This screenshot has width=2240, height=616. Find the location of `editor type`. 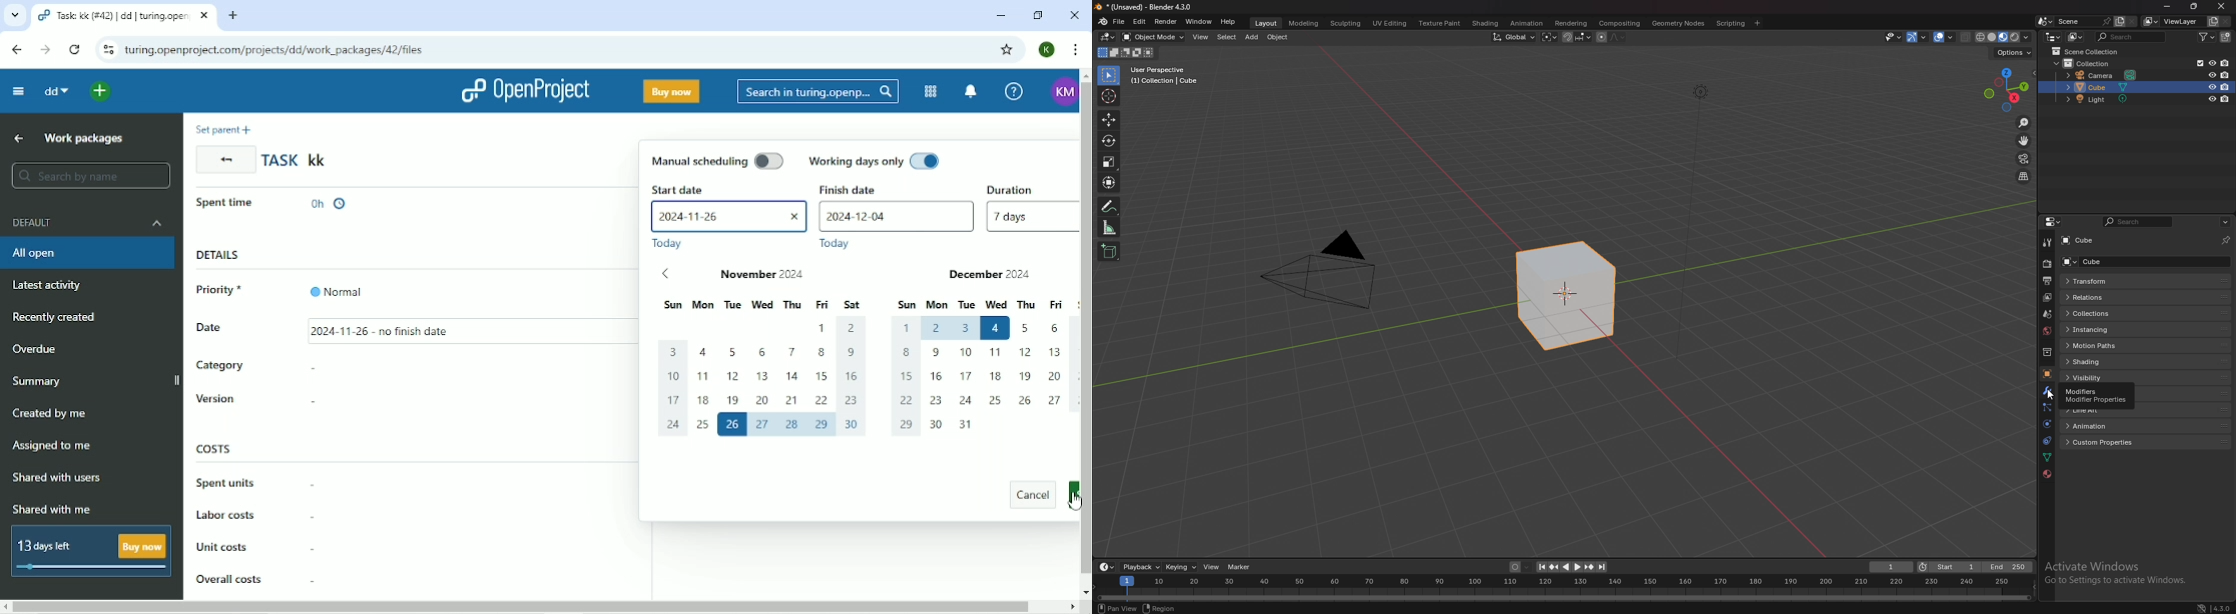

editor type is located at coordinates (2055, 222).